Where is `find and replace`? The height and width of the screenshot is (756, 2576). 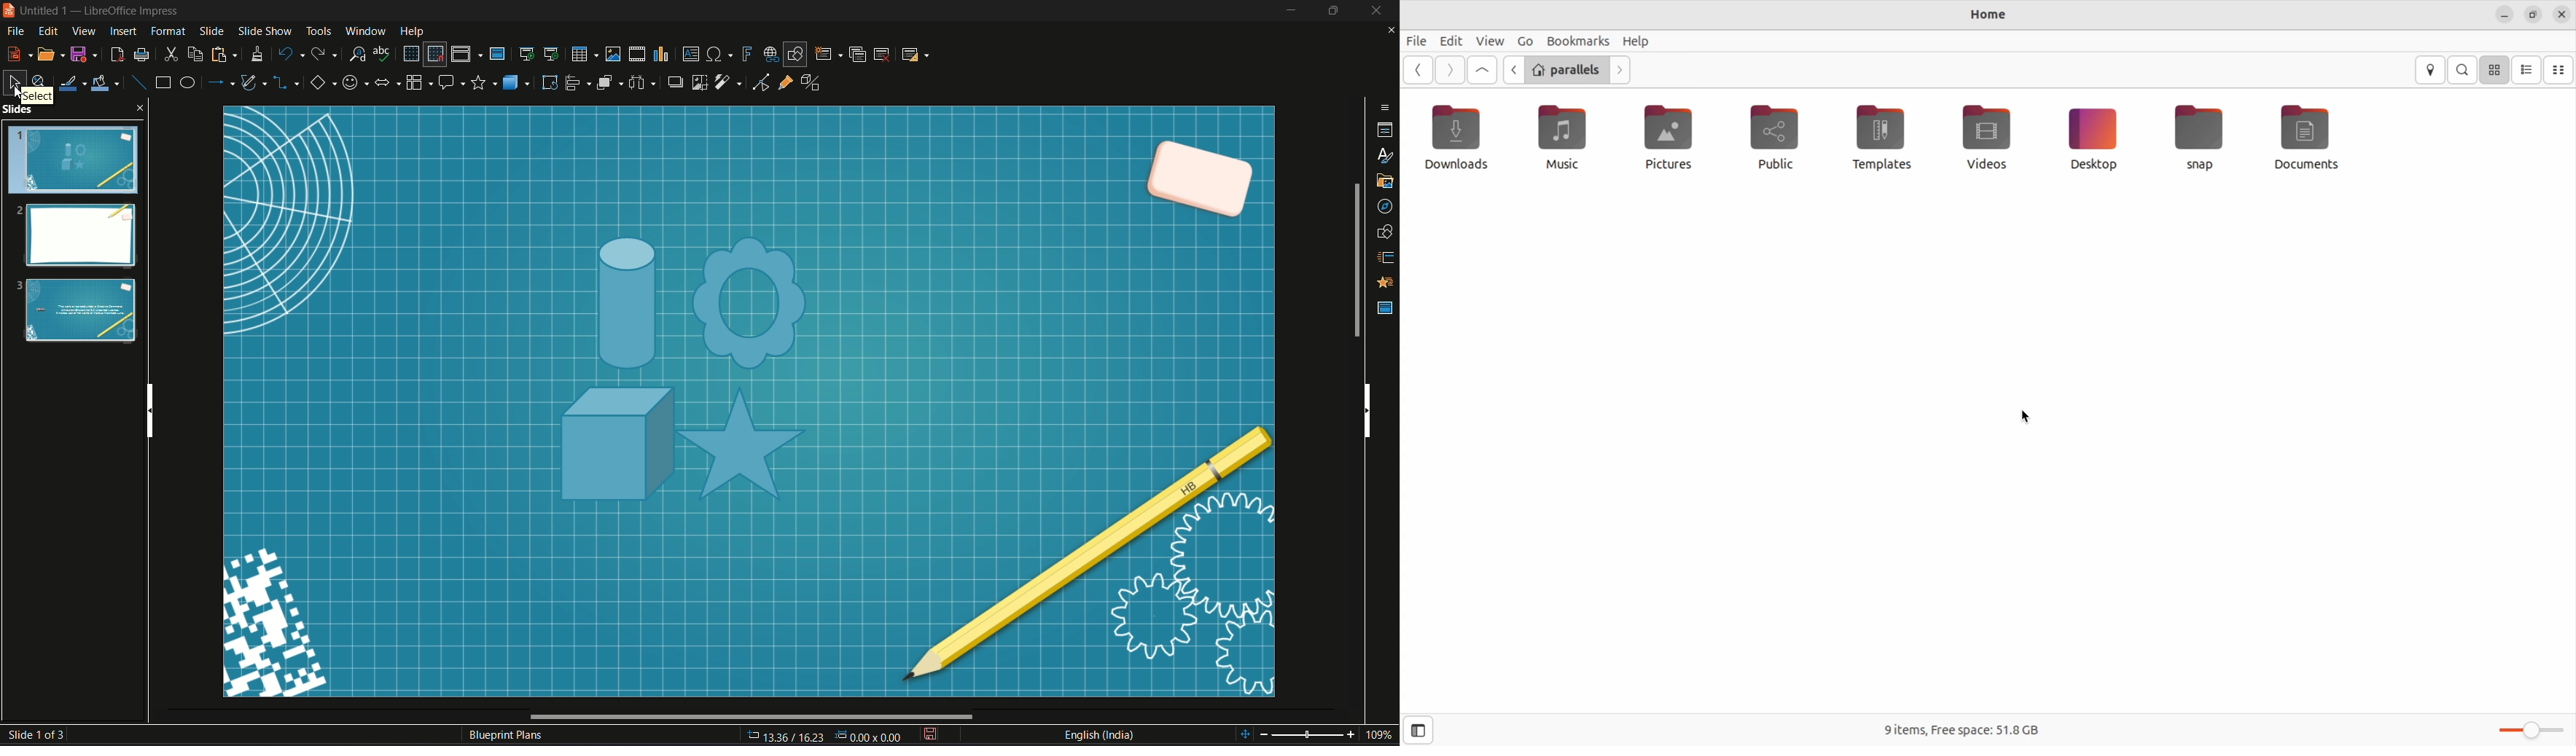
find and replace is located at coordinates (356, 53).